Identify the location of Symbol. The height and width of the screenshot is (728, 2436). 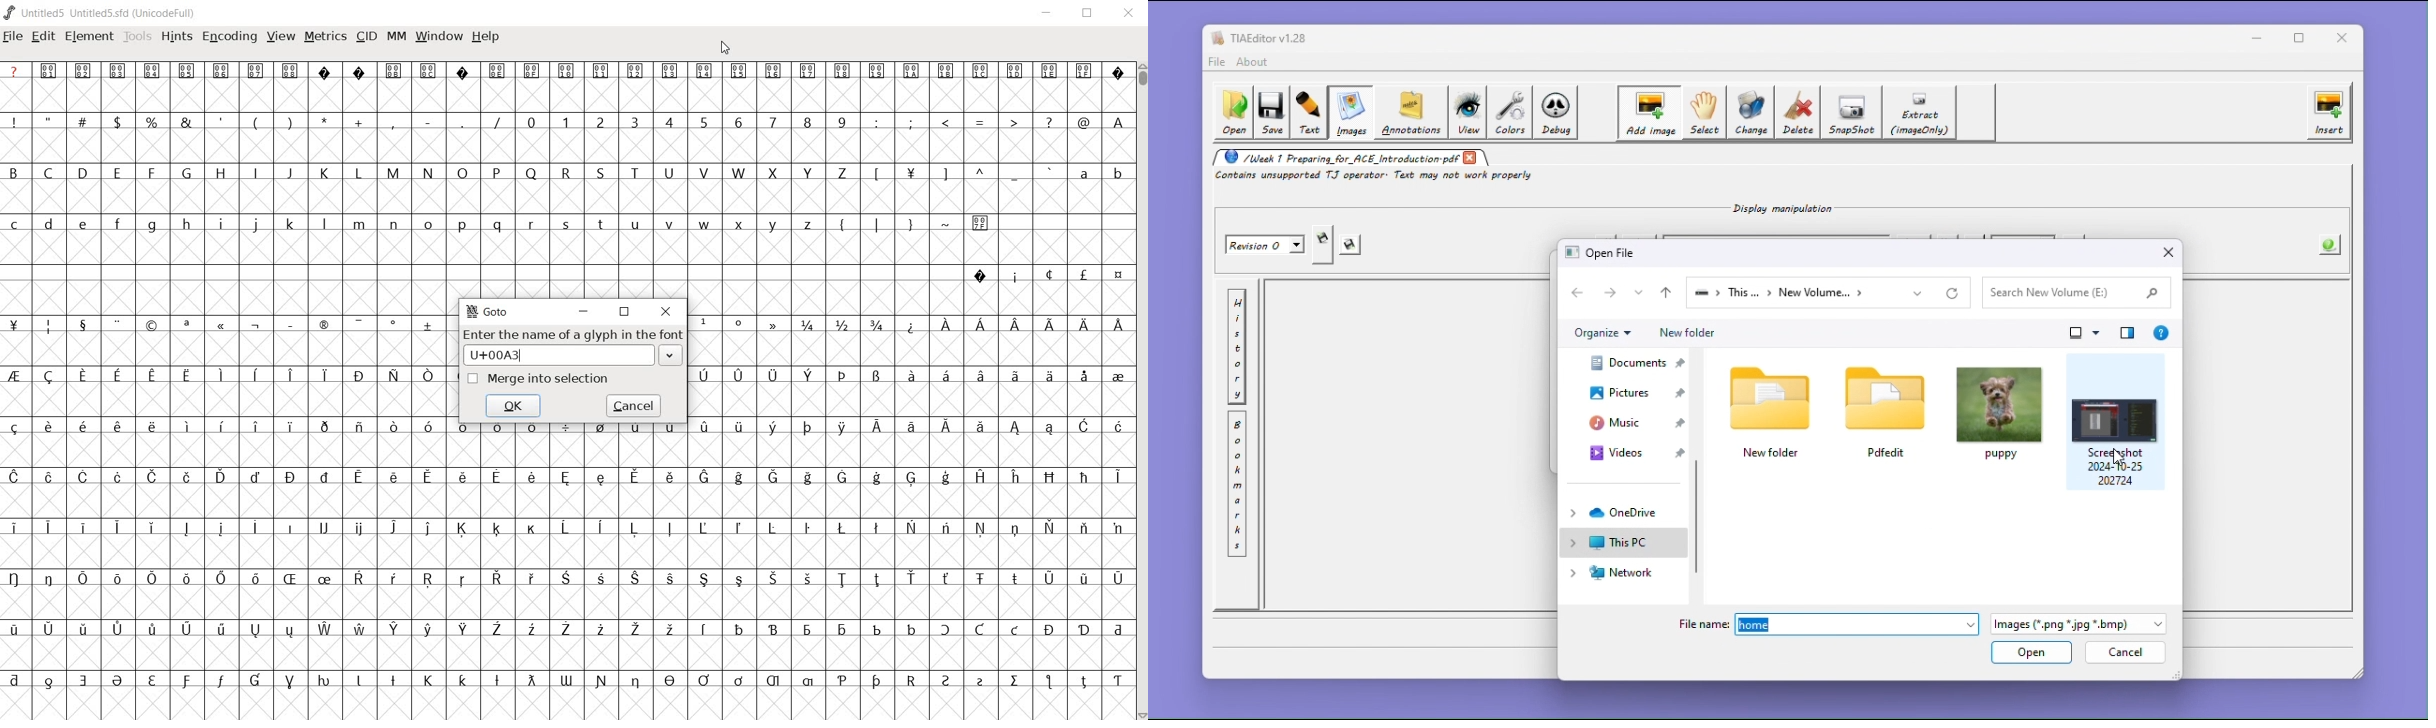
(1051, 430).